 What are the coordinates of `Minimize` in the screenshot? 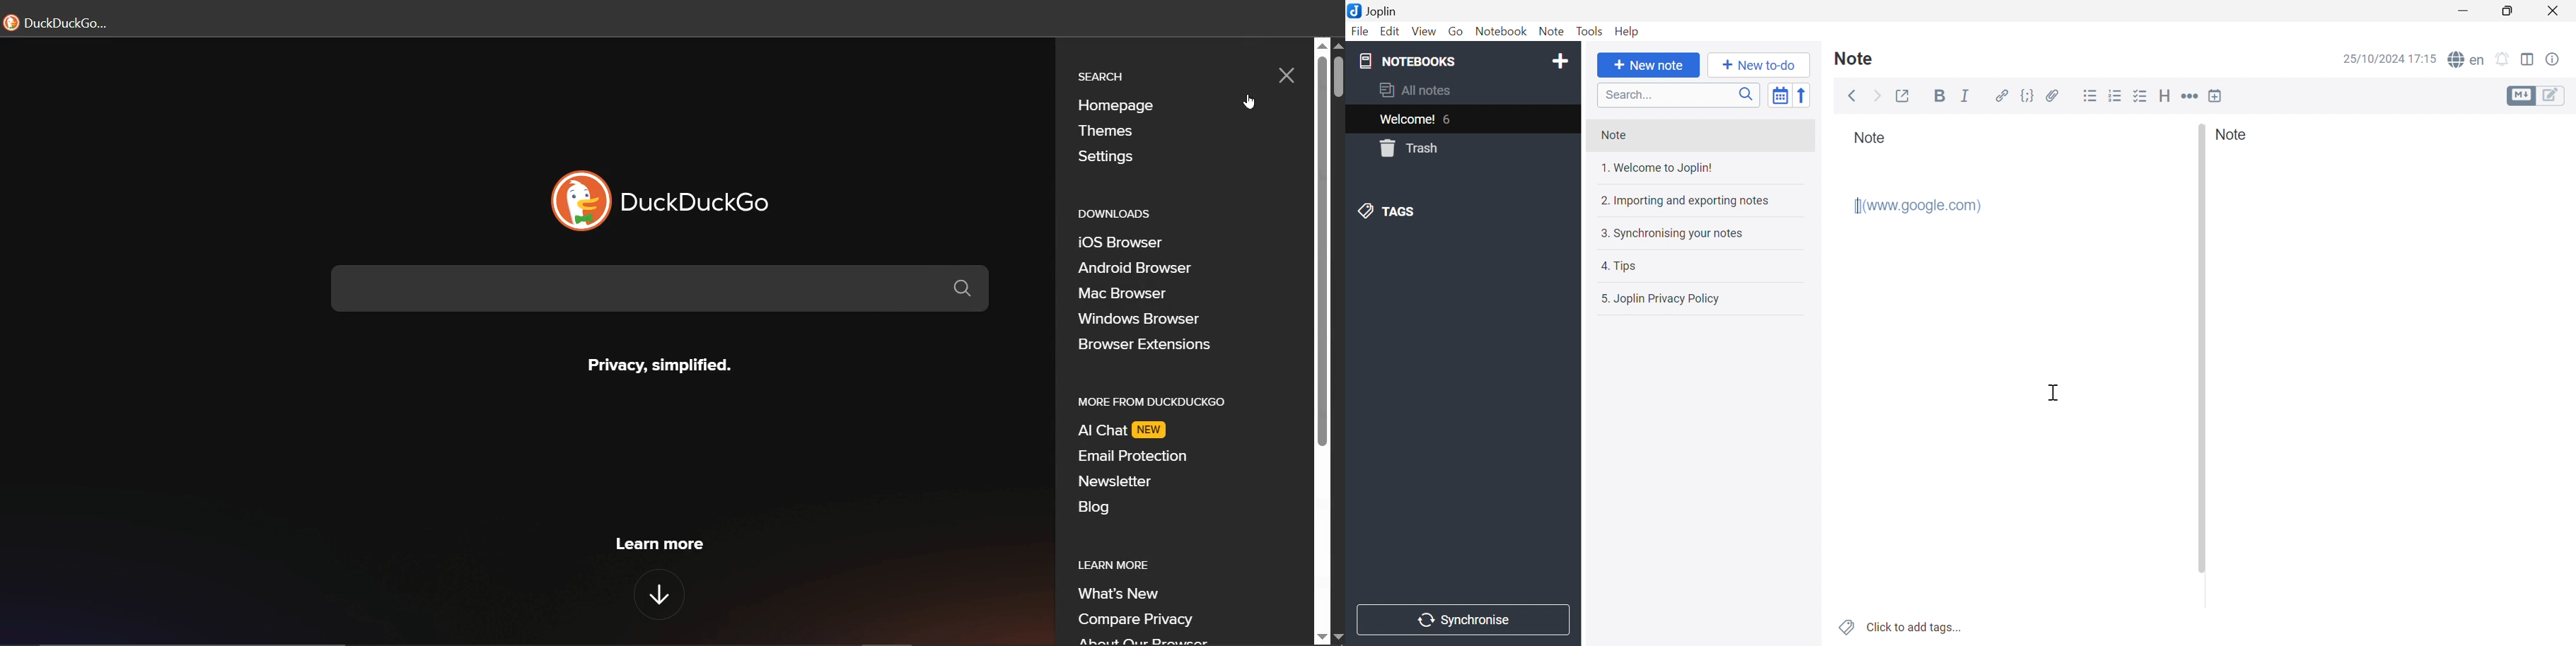 It's located at (2463, 12).